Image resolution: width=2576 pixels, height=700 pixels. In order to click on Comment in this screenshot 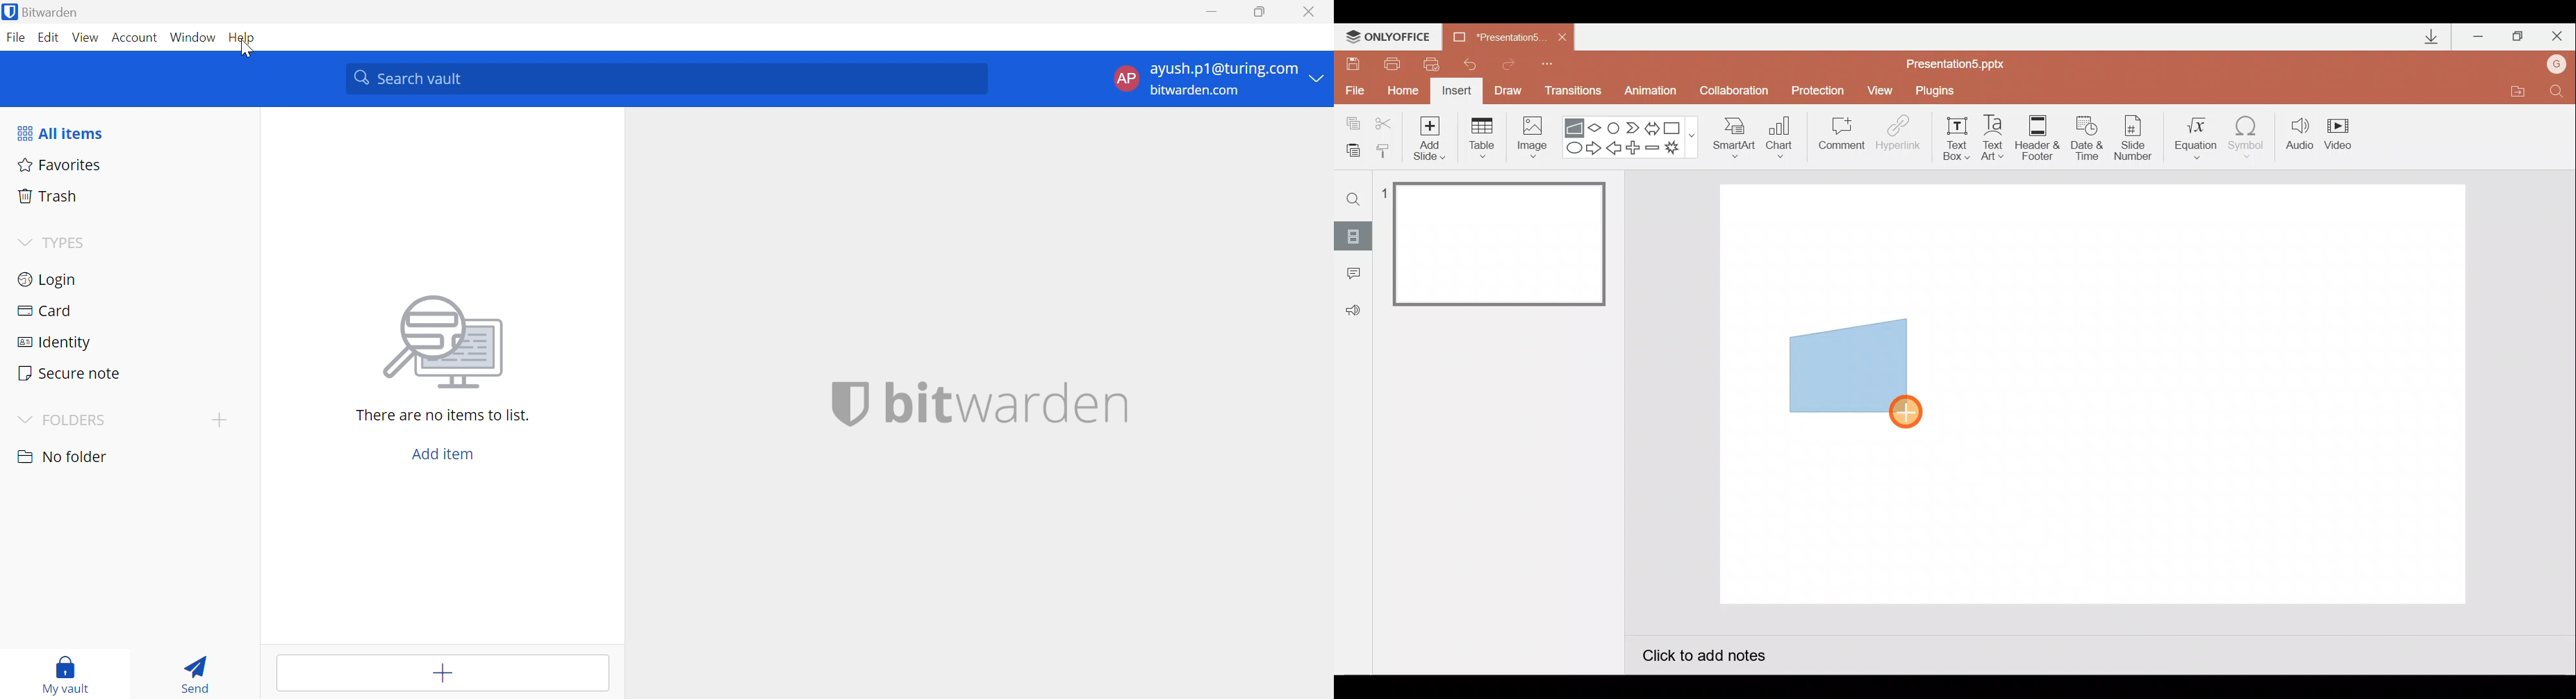, I will do `click(1840, 138)`.